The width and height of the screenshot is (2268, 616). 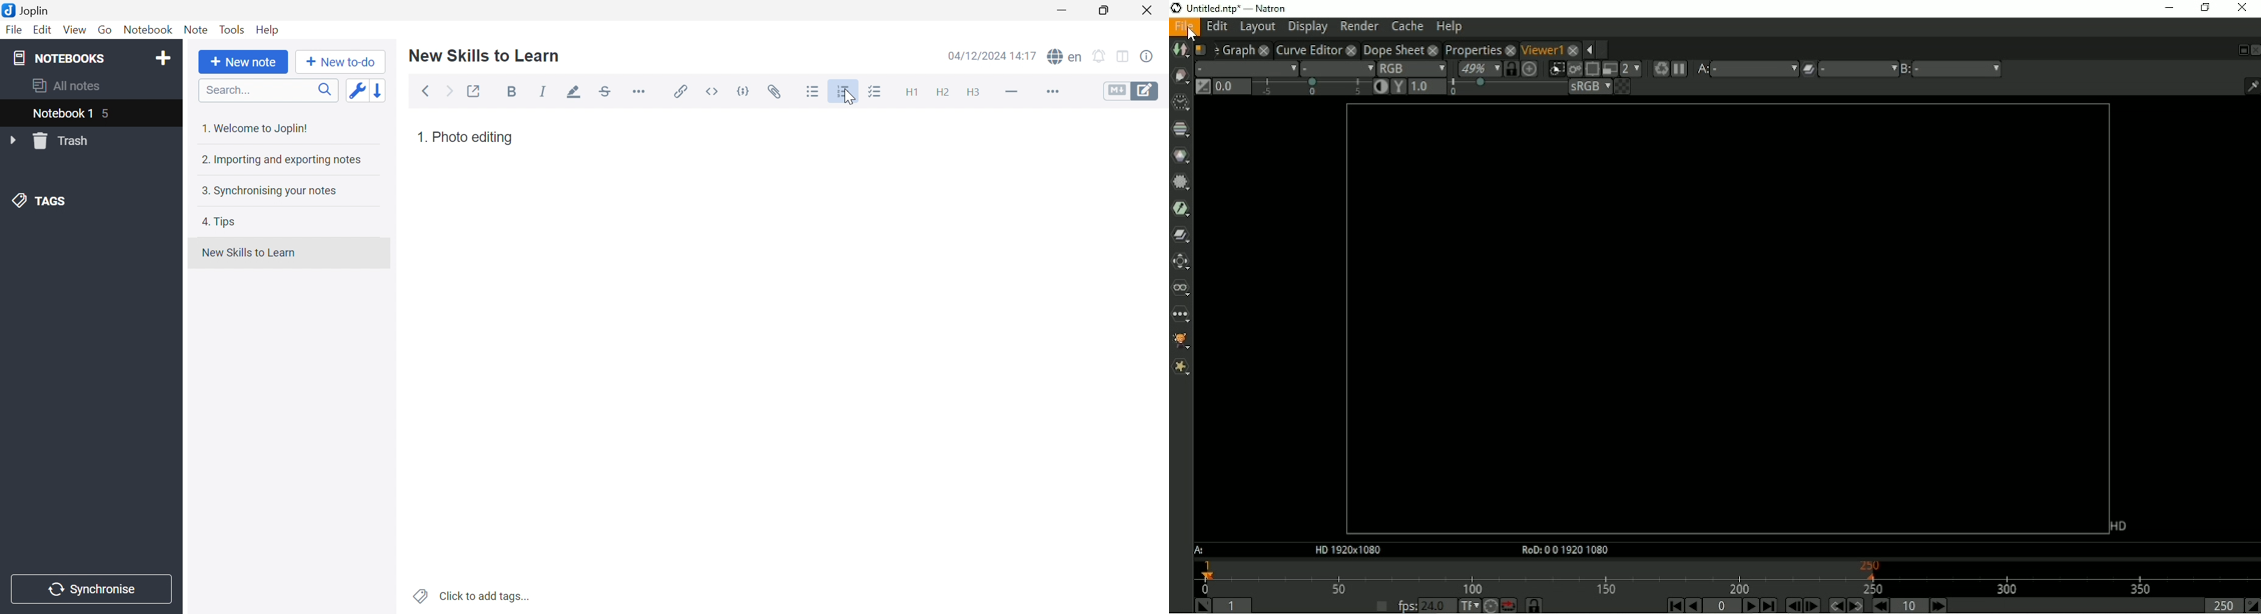 I want to click on Set alarm, so click(x=1100, y=57).